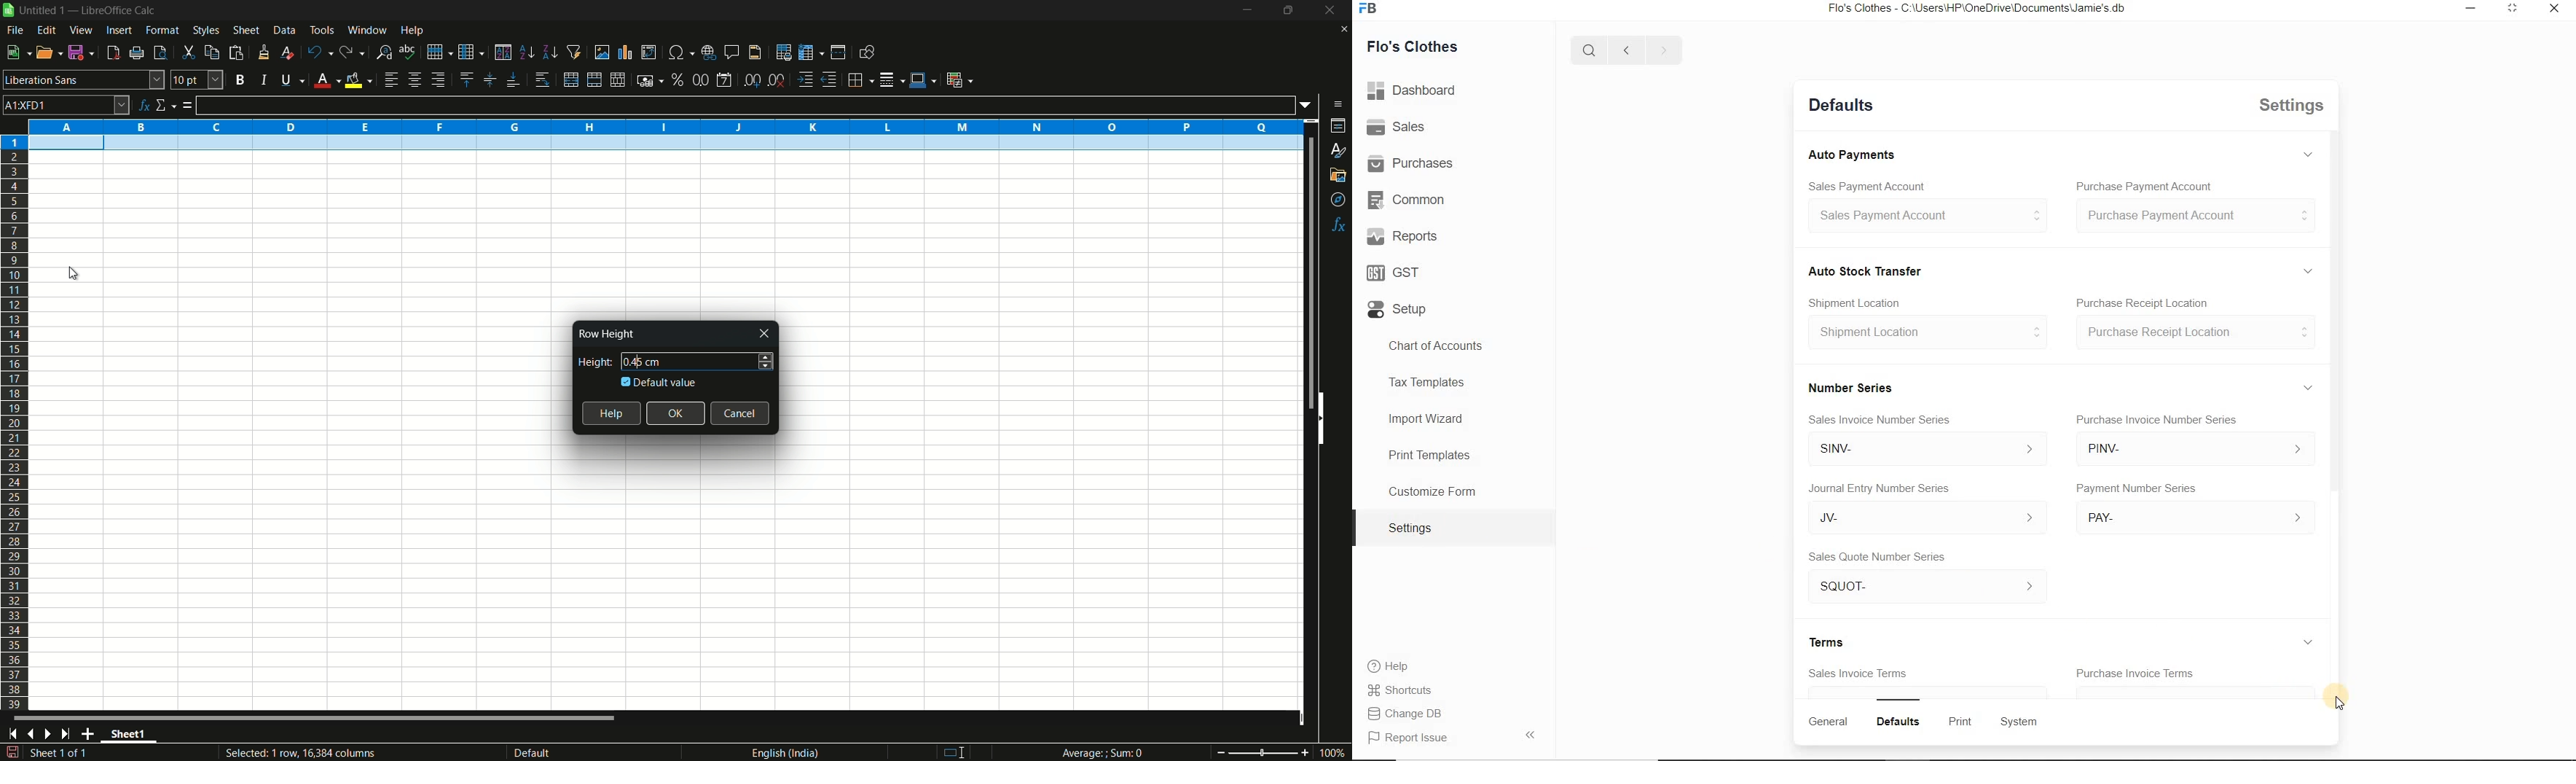 Image resolution: width=2576 pixels, height=784 pixels. Describe the element at coordinates (2305, 217) in the screenshot. I see `Expand` at that location.